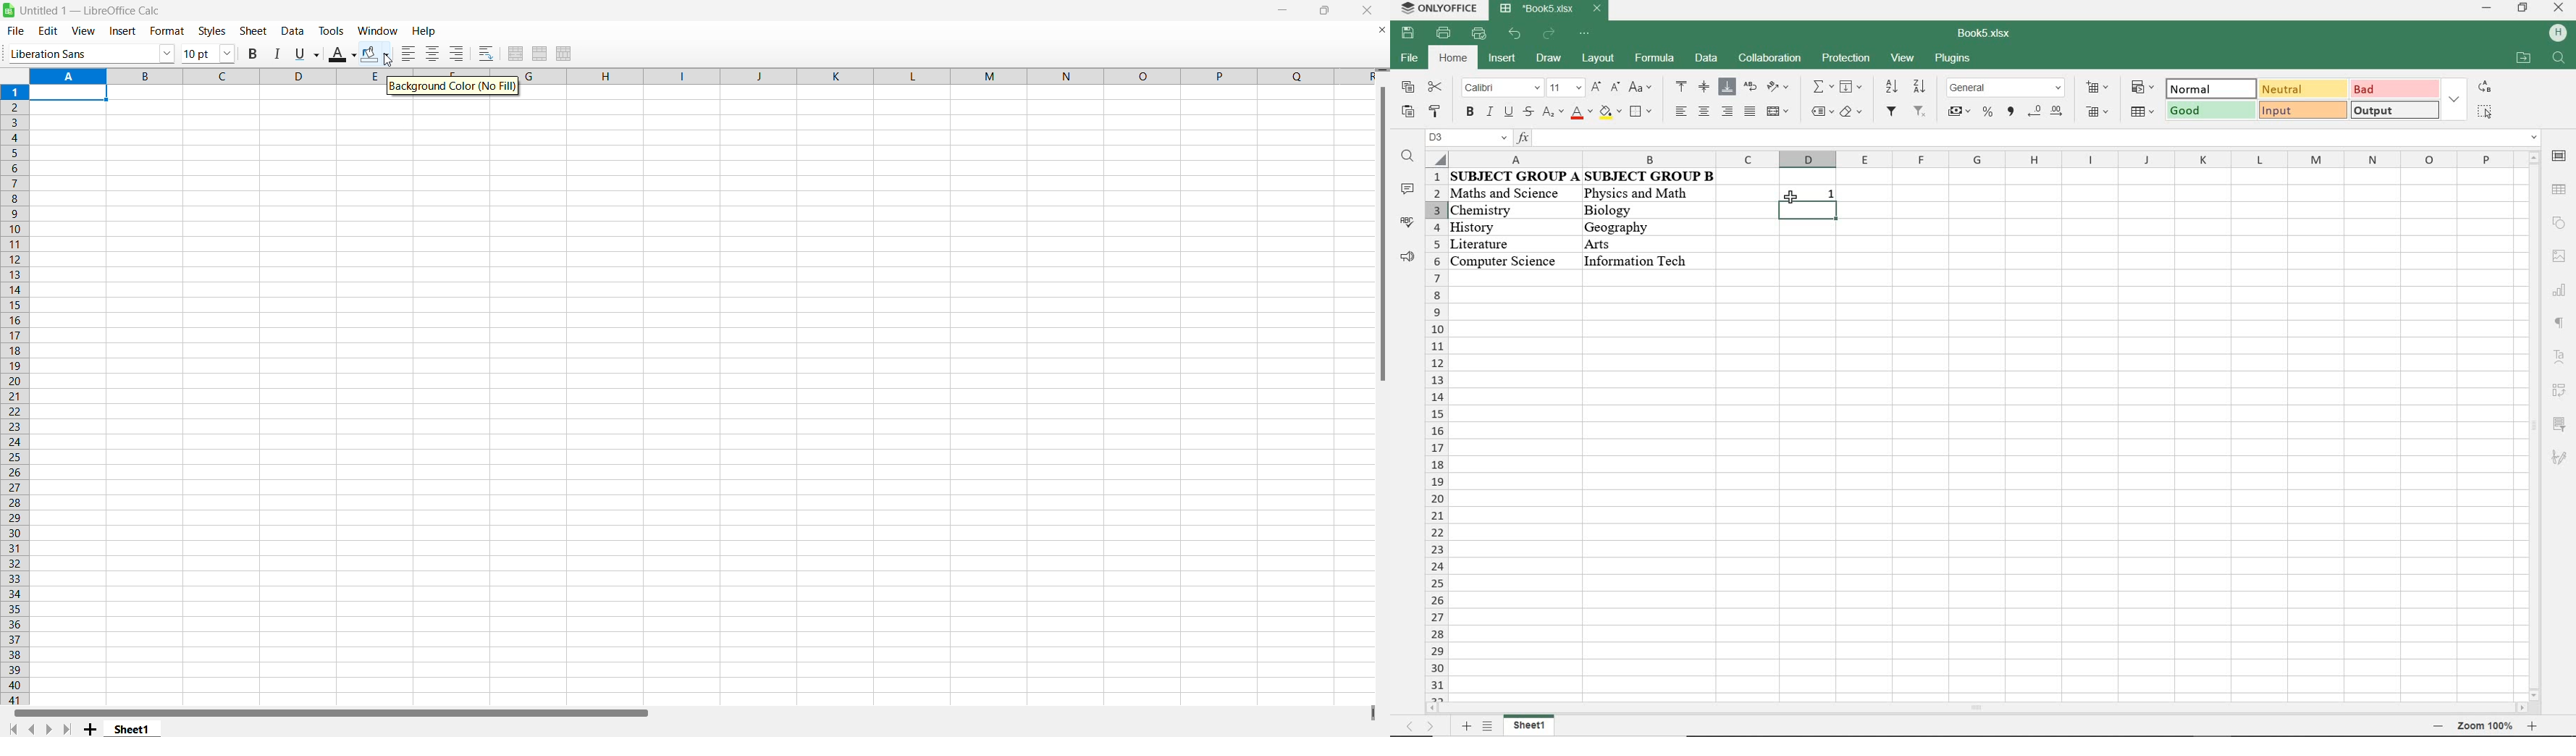 This screenshot has height=756, width=2576. What do you see at coordinates (274, 54) in the screenshot?
I see `italic` at bounding box center [274, 54].